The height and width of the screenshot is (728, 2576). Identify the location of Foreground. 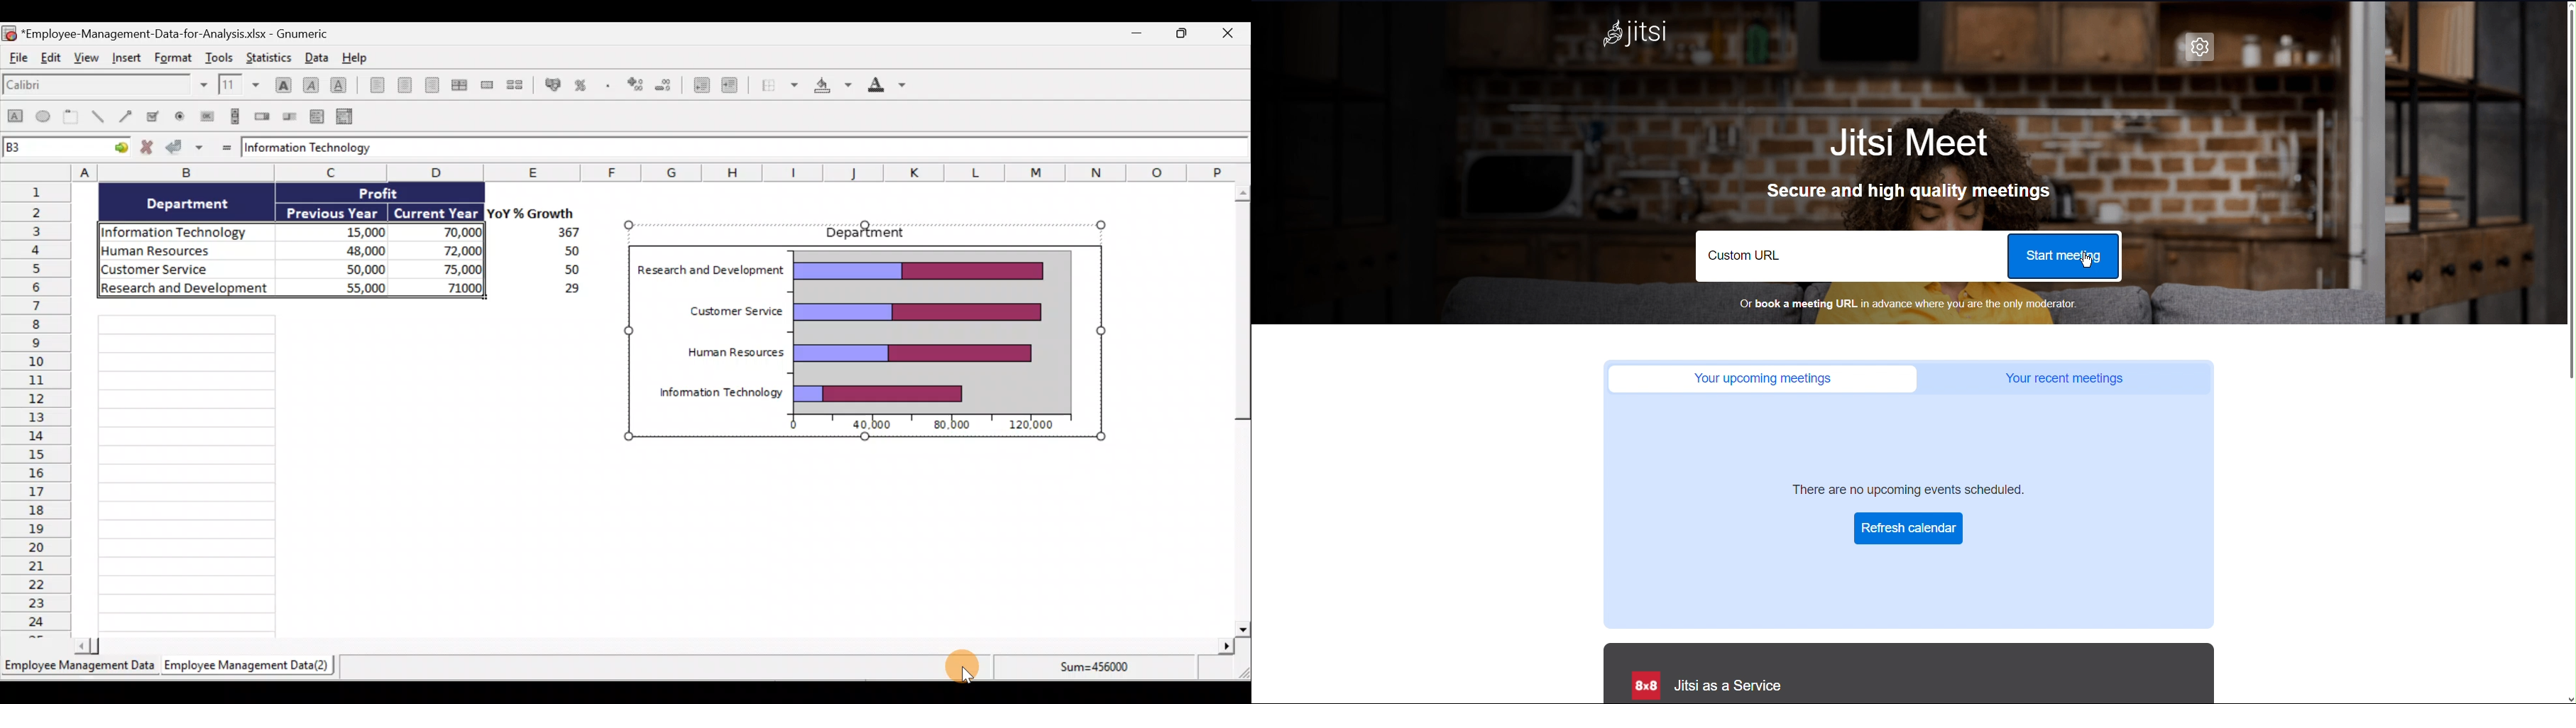
(883, 87).